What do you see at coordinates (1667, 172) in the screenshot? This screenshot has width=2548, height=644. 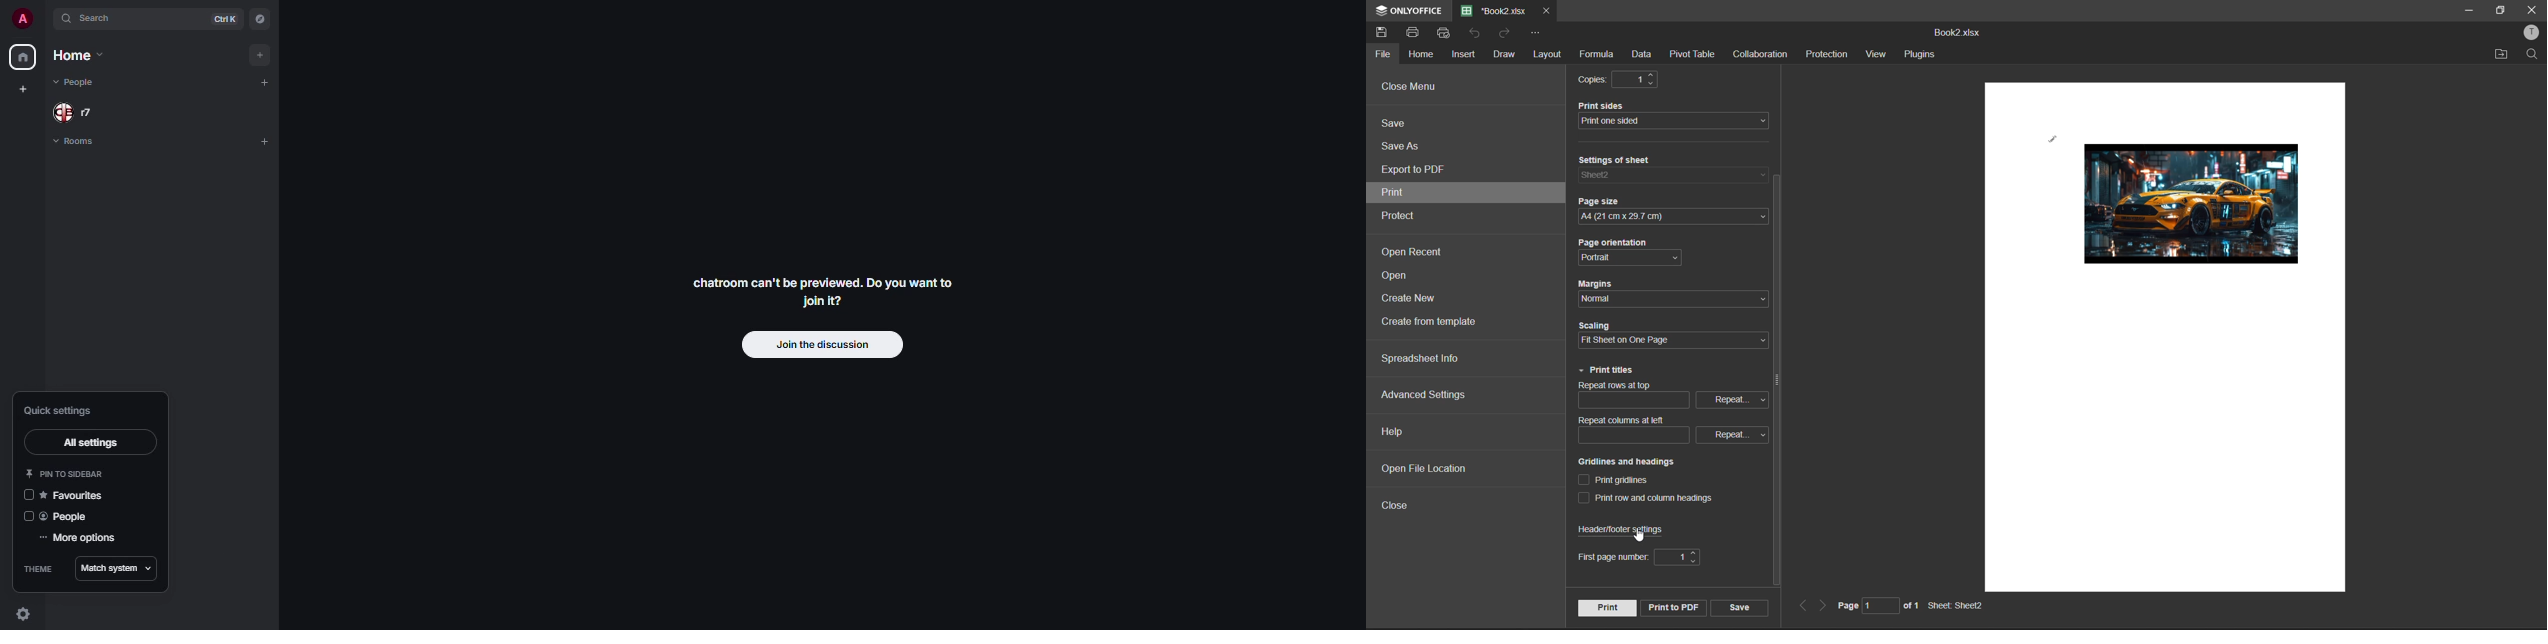 I see `settings of sheet` at bounding box center [1667, 172].